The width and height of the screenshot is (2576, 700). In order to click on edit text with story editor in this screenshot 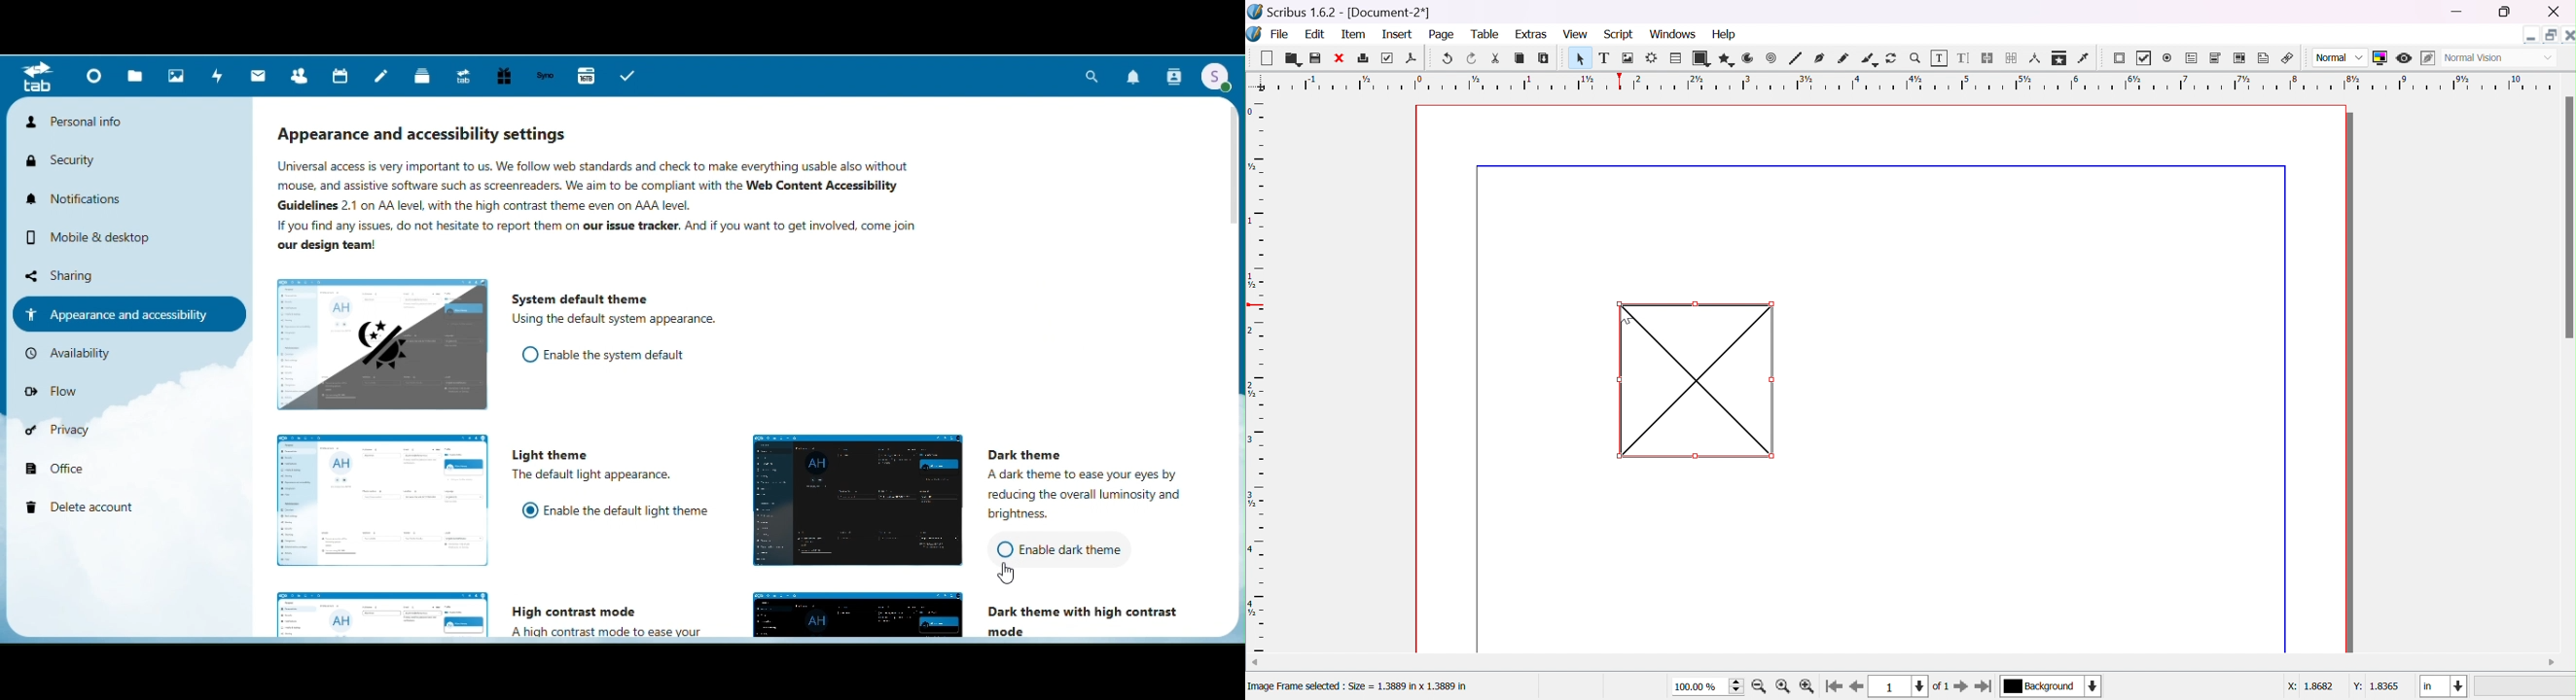, I will do `click(1965, 58)`.